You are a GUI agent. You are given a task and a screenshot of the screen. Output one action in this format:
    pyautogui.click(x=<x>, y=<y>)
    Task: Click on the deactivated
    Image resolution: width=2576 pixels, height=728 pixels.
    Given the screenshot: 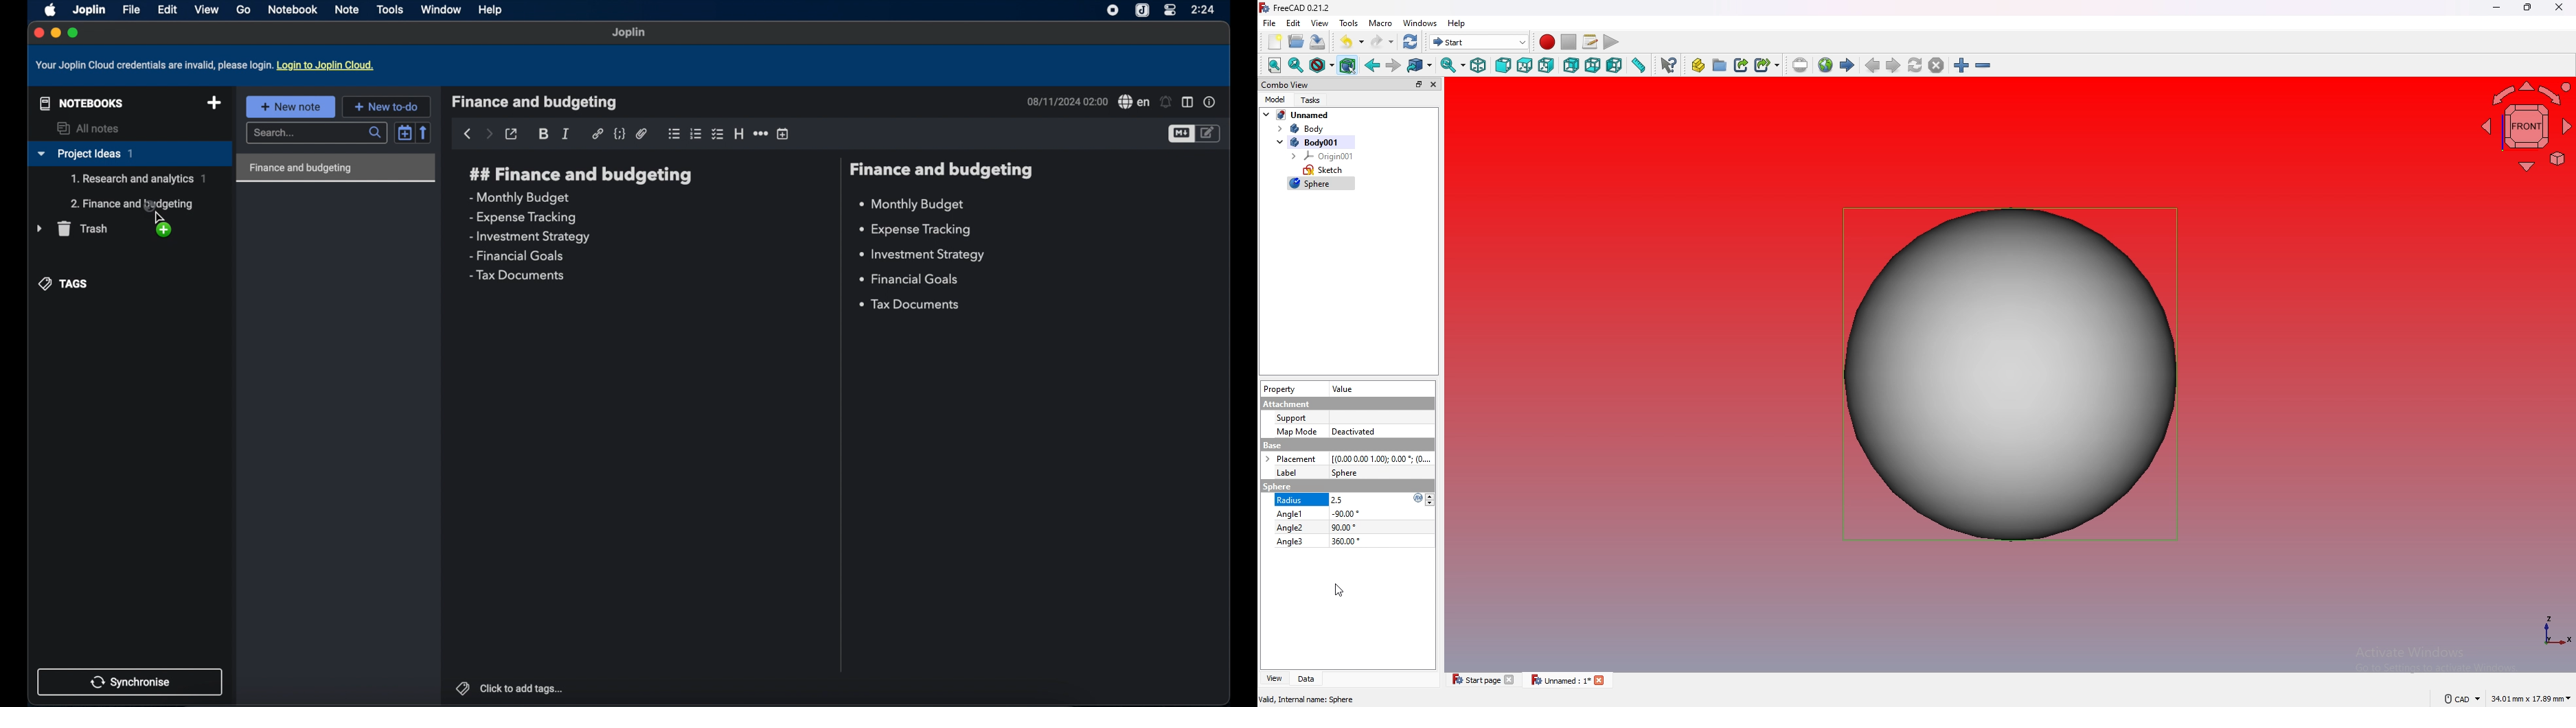 What is the action you would take?
    pyautogui.click(x=1354, y=432)
    